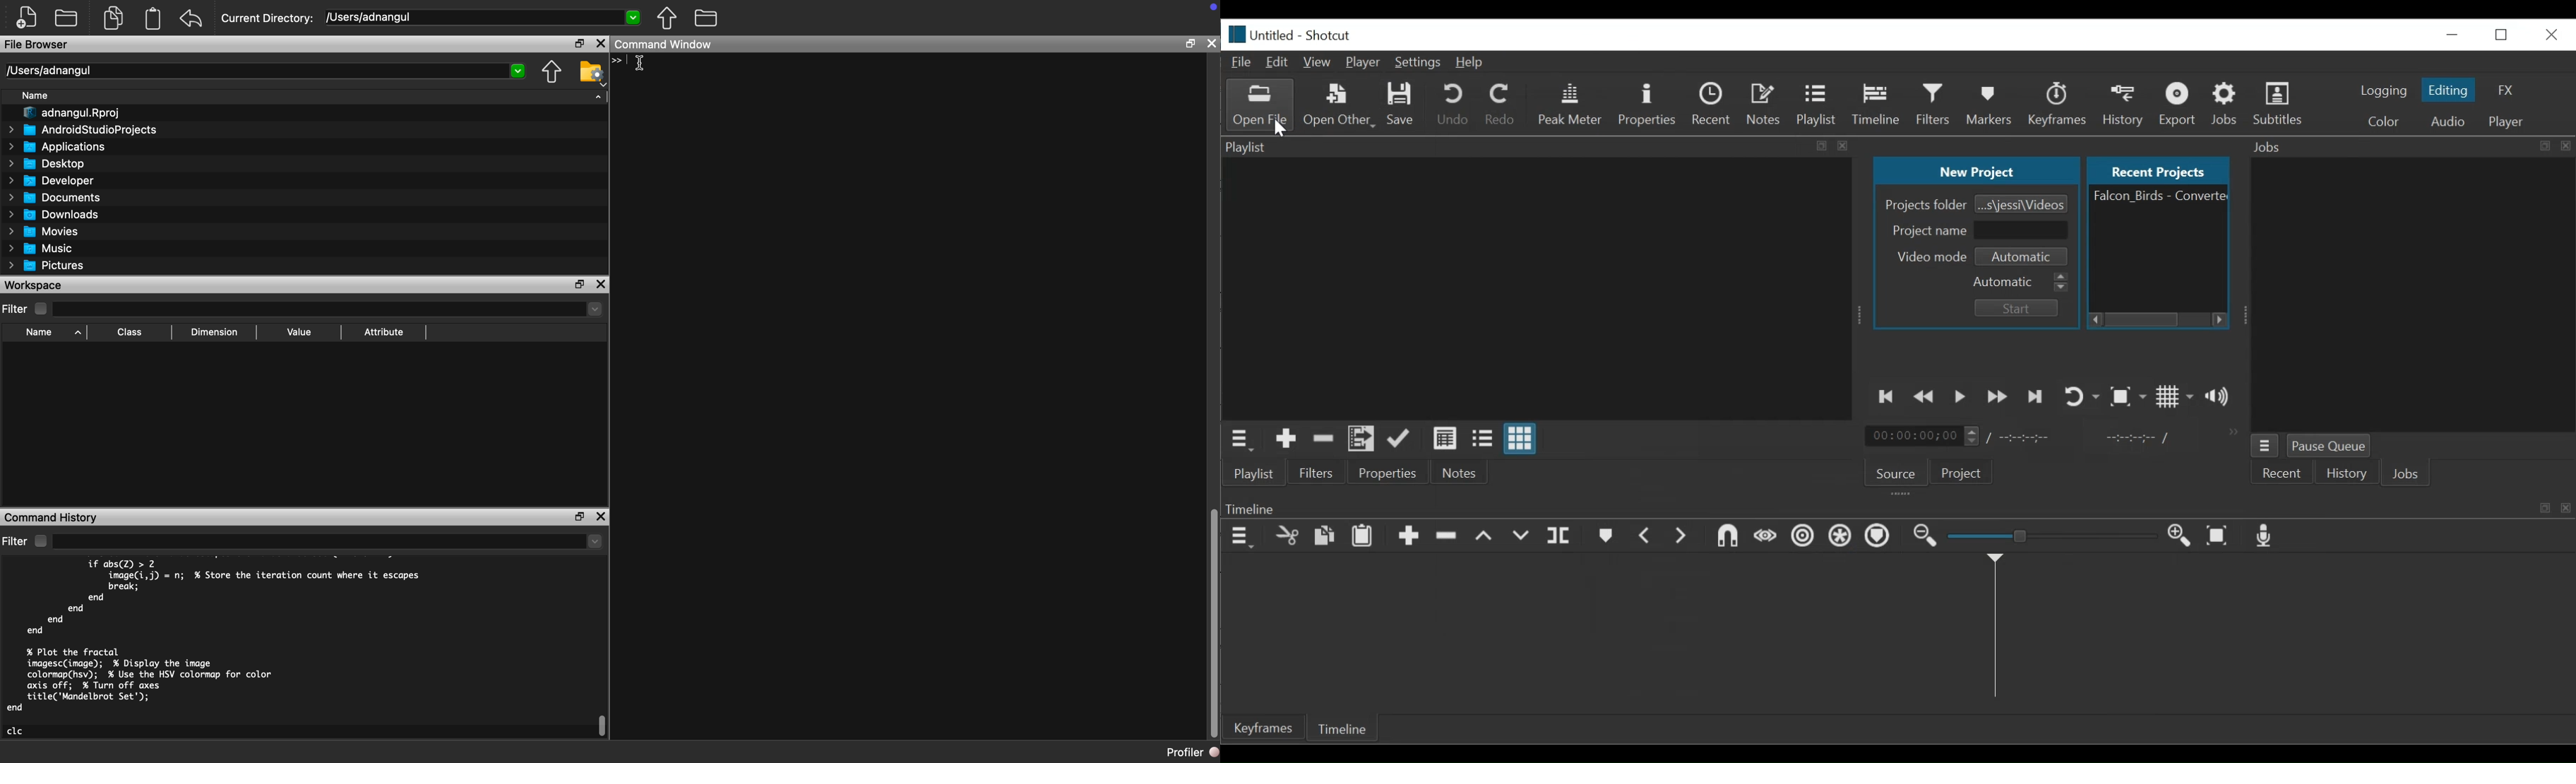 The width and height of the screenshot is (2576, 784). What do you see at coordinates (2024, 257) in the screenshot?
I see `Video mode Select` at bounding box center [2024, 257].